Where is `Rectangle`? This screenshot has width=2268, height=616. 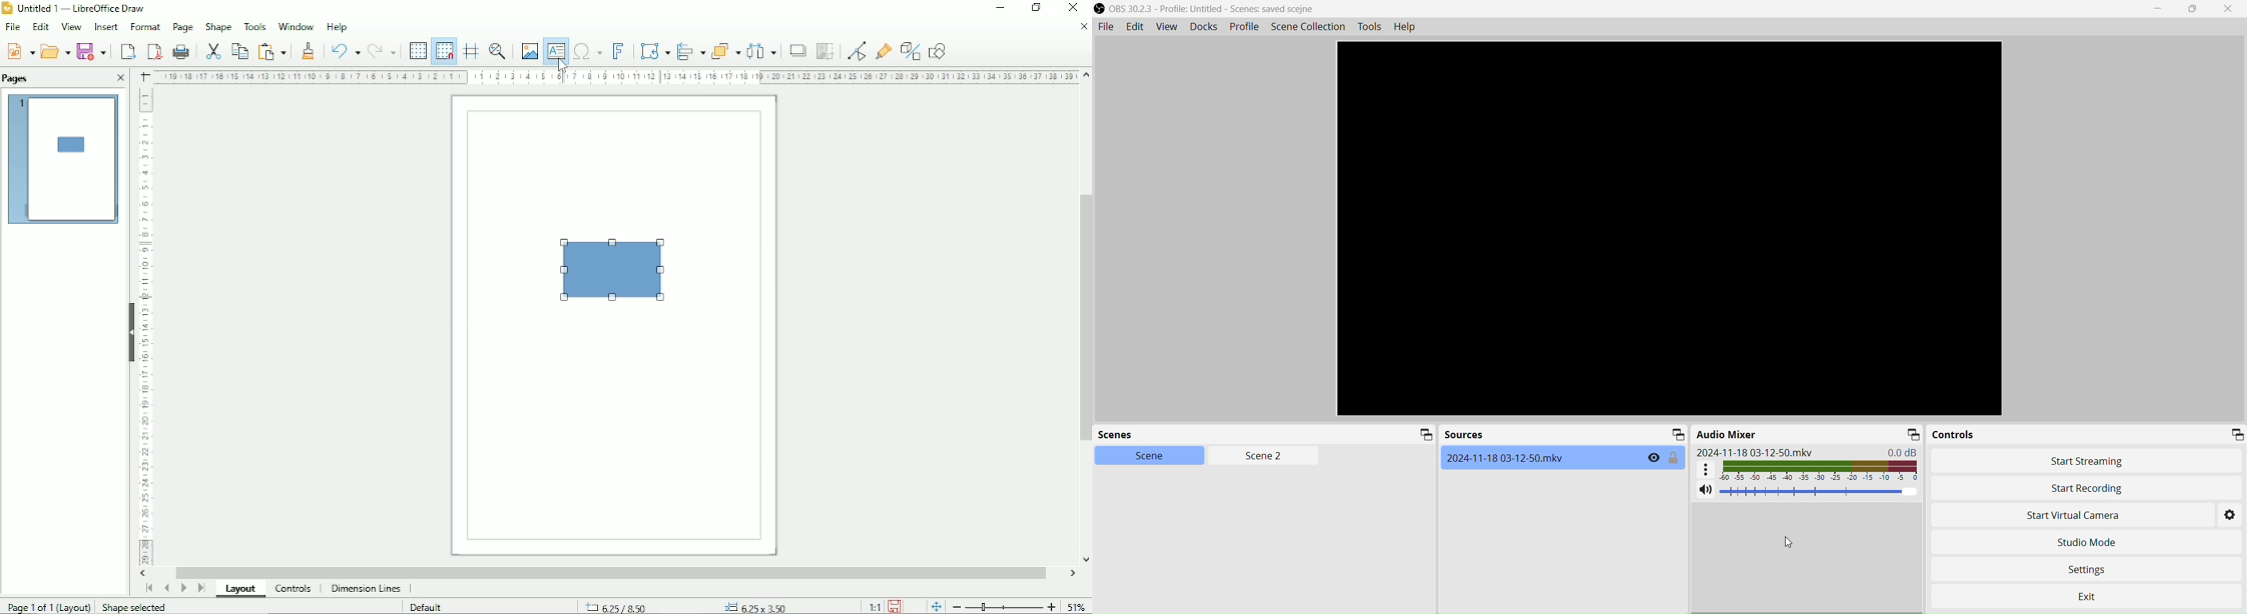
Rectangle is located at coordinates (614, 268).